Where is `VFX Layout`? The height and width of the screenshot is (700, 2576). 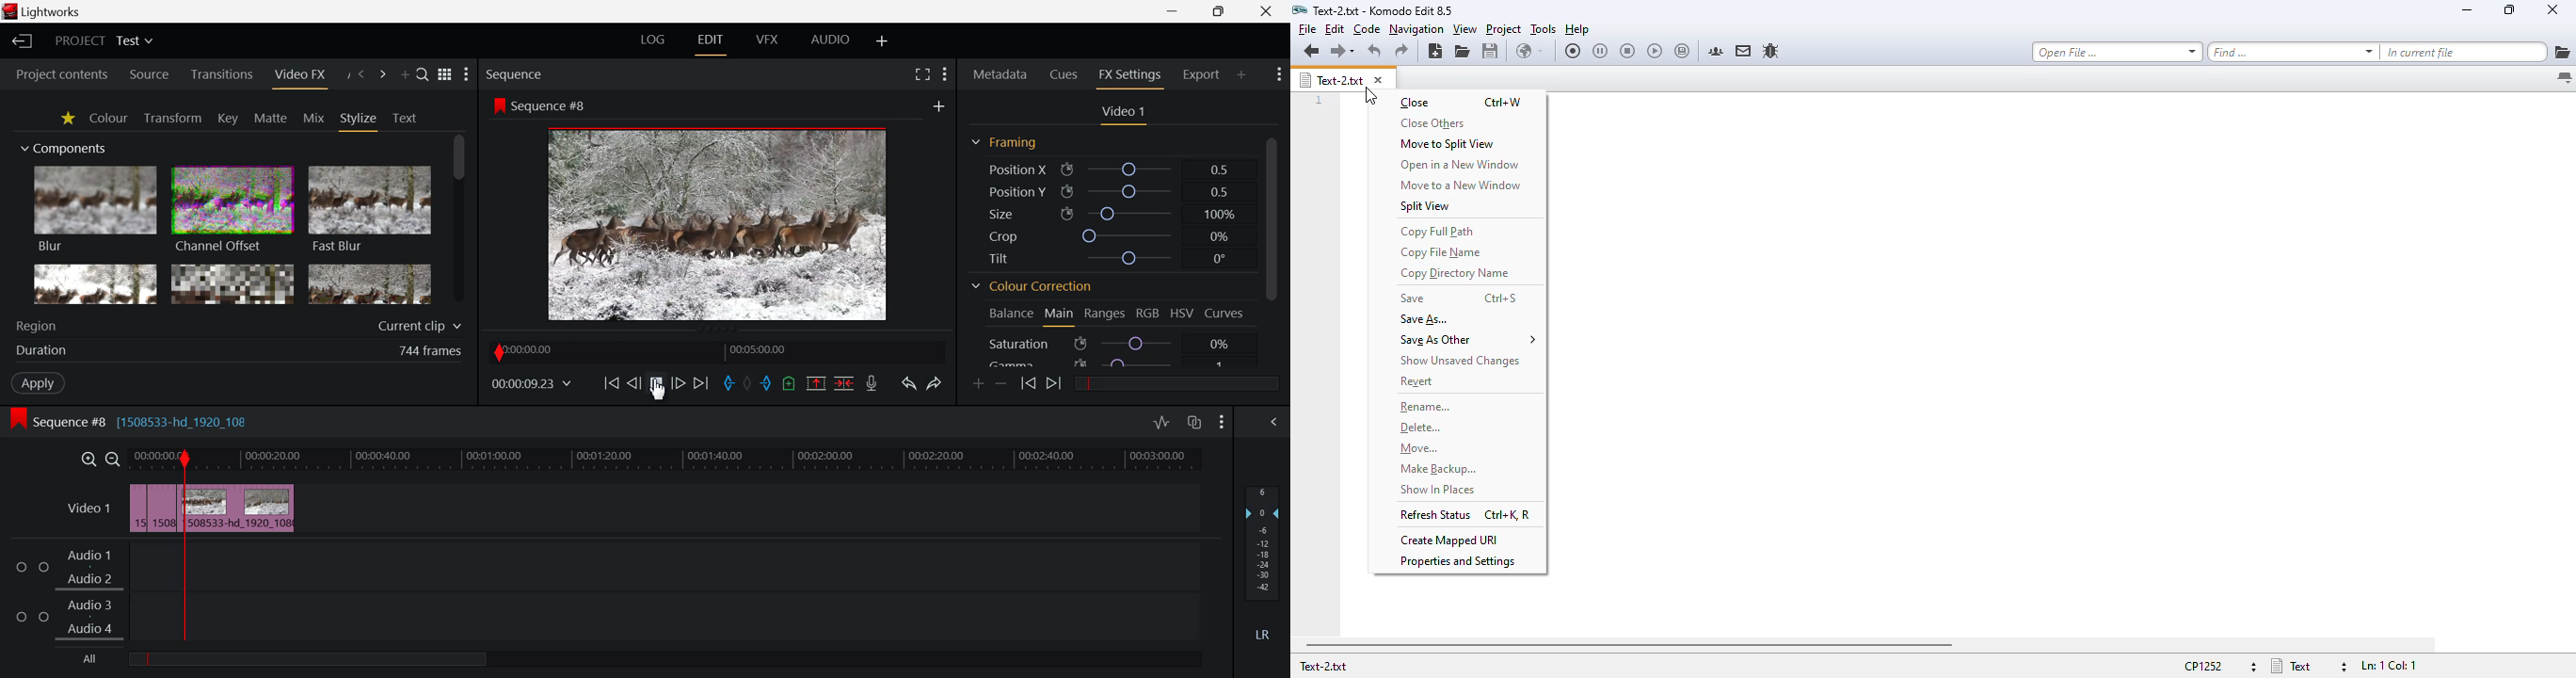 VFX Layout is located at coordinates (766, 40).